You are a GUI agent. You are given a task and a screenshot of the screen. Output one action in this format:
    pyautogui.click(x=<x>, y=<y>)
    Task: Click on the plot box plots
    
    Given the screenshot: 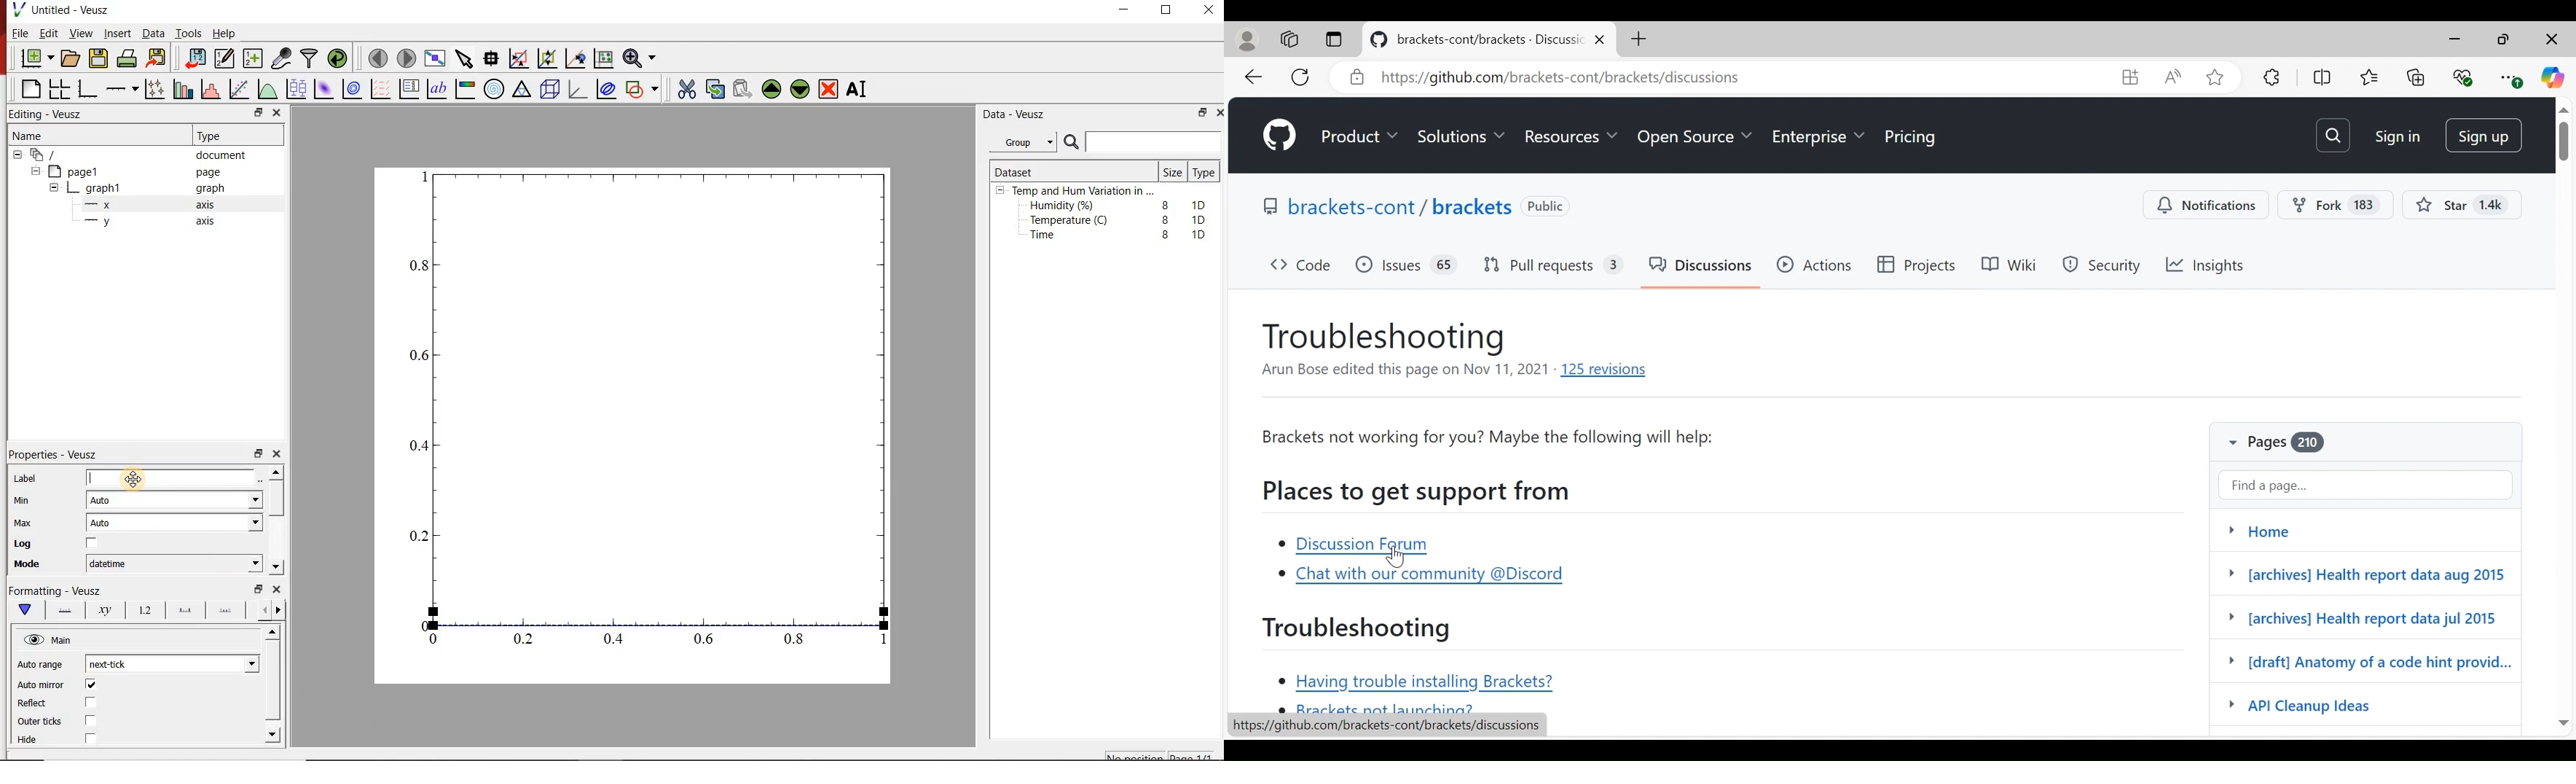 What is the action you would take?
    pyautogui.click(x=297, y=90)
    